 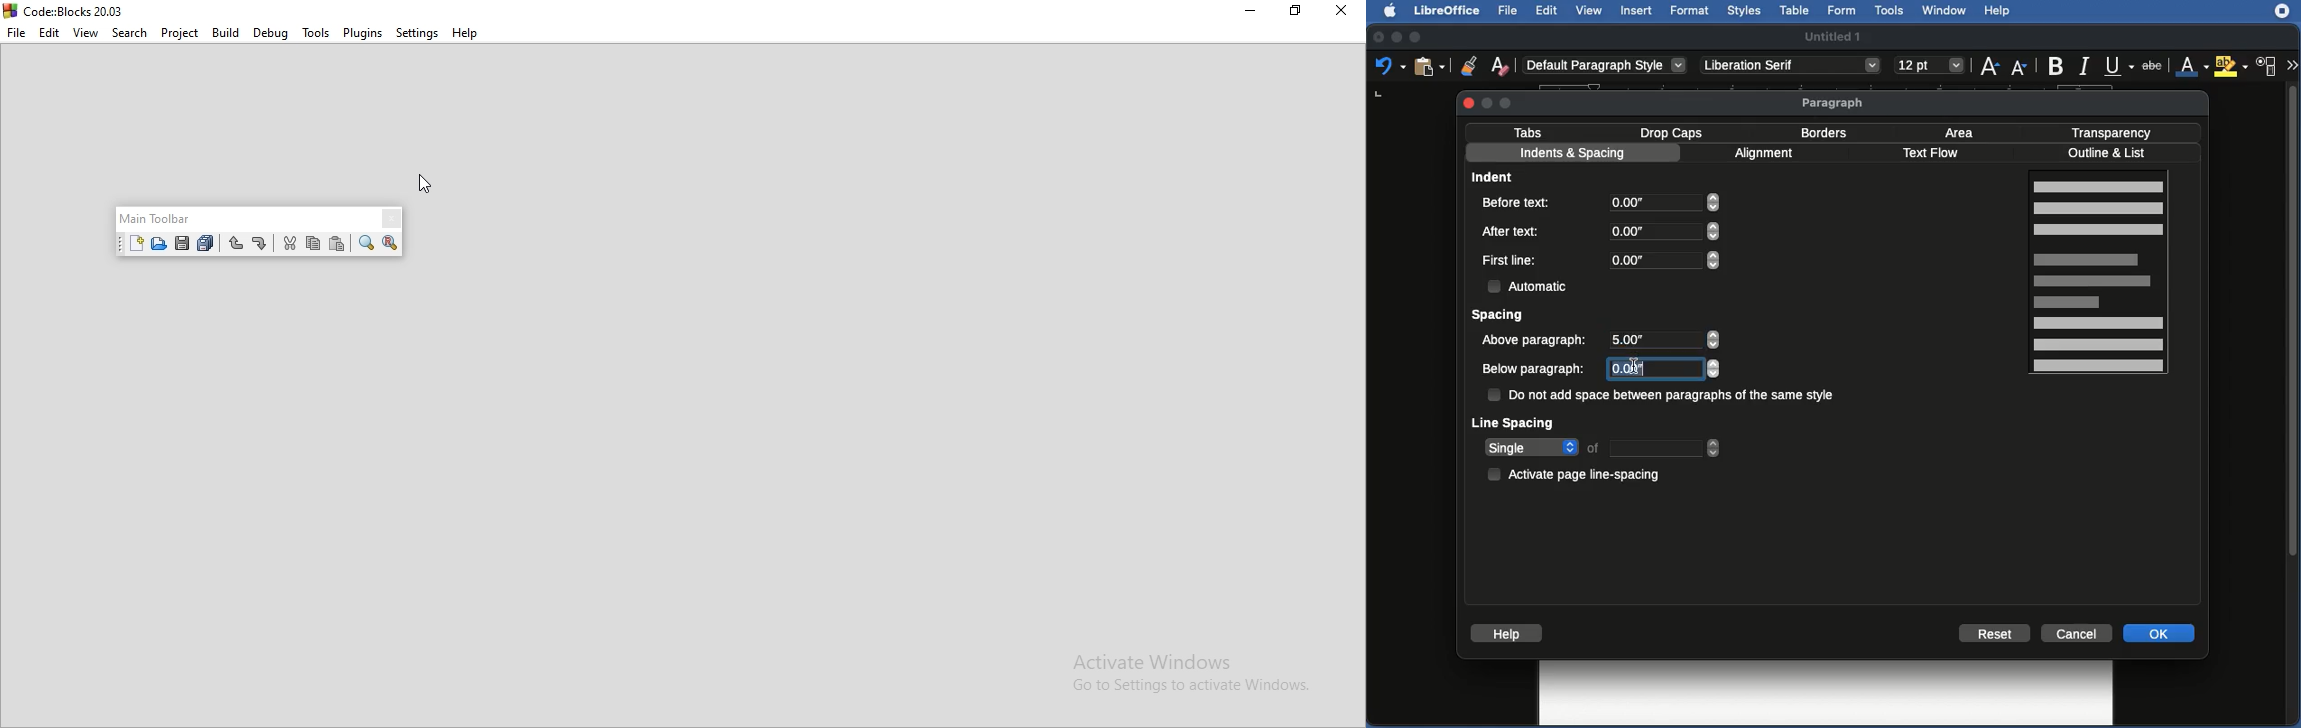 What do you see at coordinates (207, 243) in the screenshot?
I see `save everything` at bounding box center [207, 243].